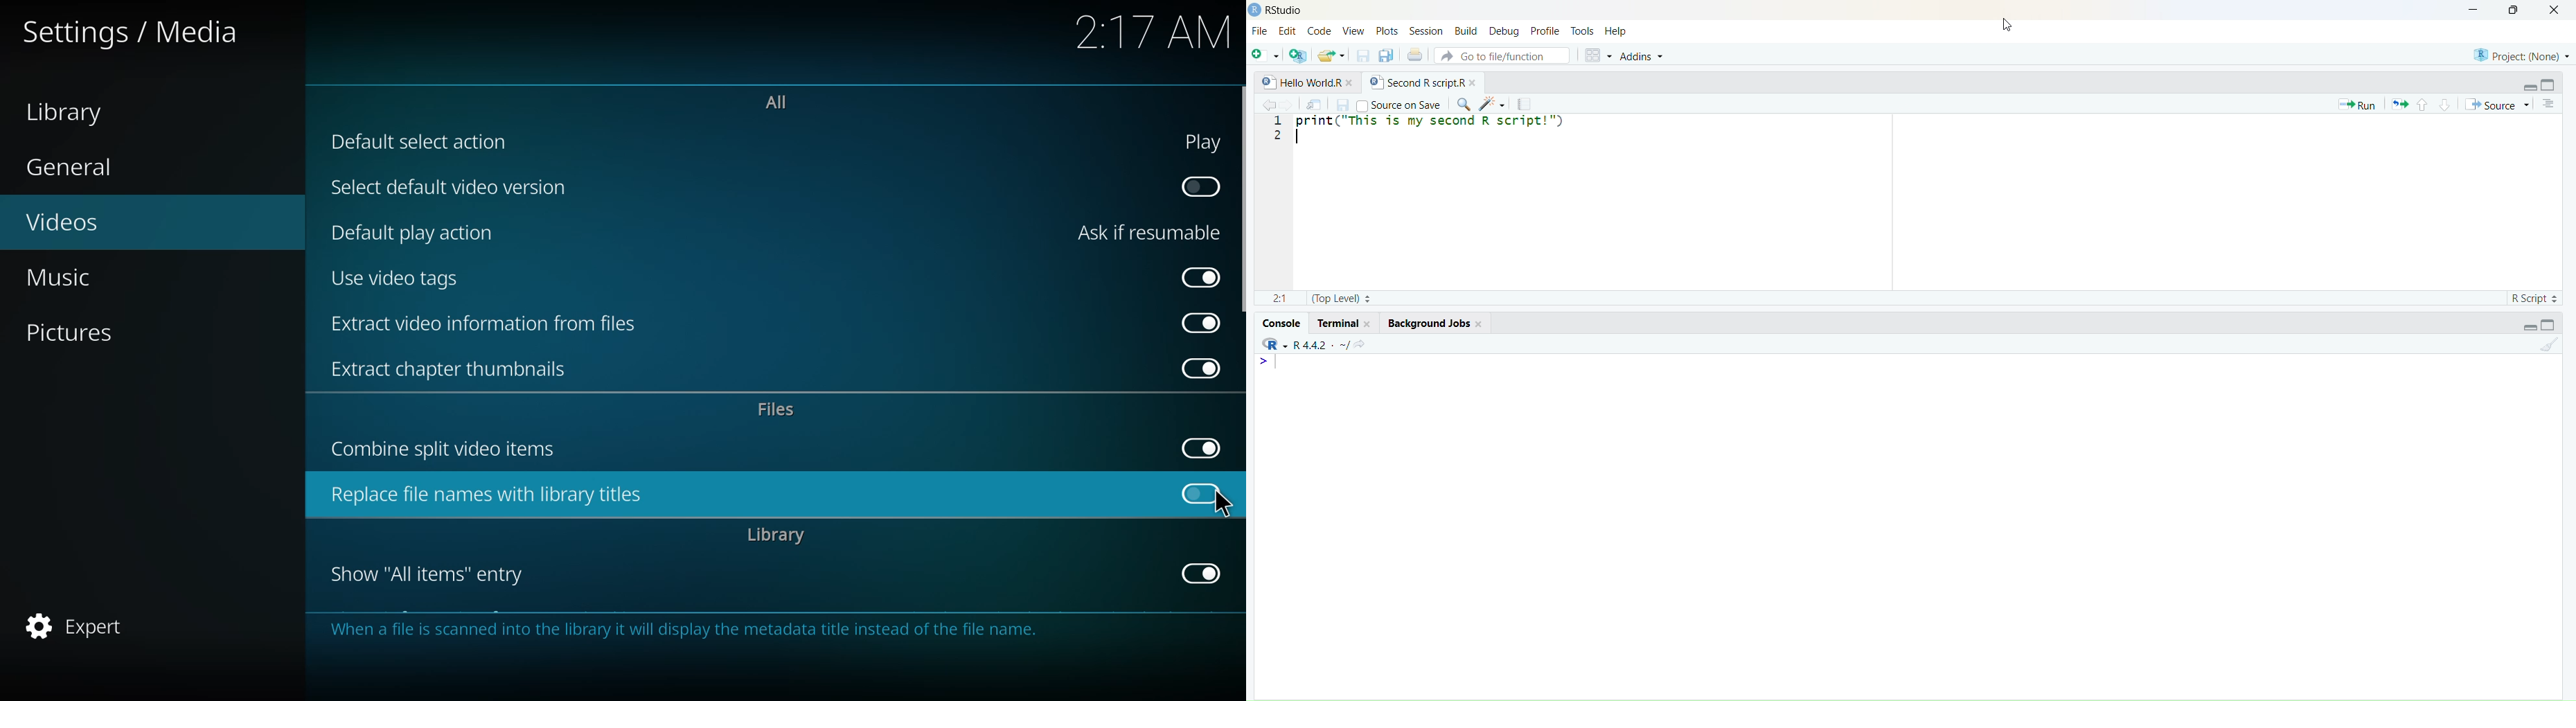 Image resolution: width=2576 pixels, height=728 pixels. What do you see at coordinates (2000, 26) in the screenshot?
I see `Cursor` at bounding box center [2000, 26].